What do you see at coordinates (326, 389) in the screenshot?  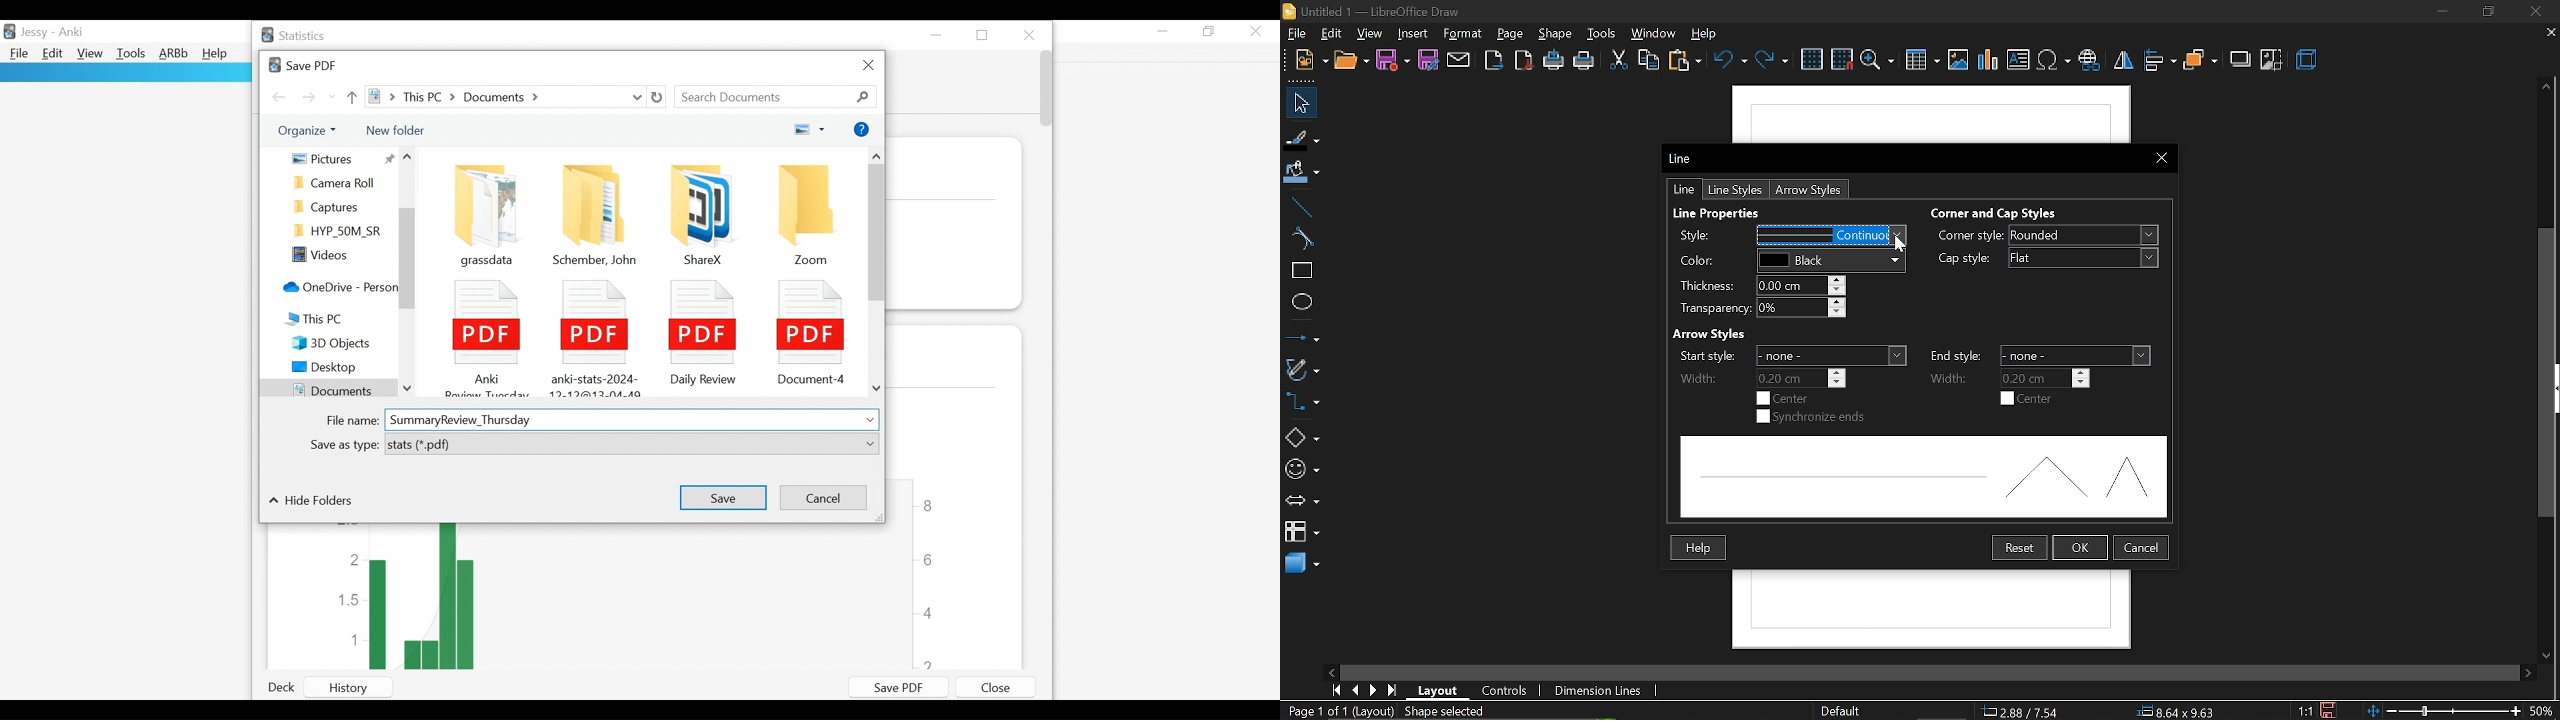 I see `Documents` at bounding box center [326, 389].